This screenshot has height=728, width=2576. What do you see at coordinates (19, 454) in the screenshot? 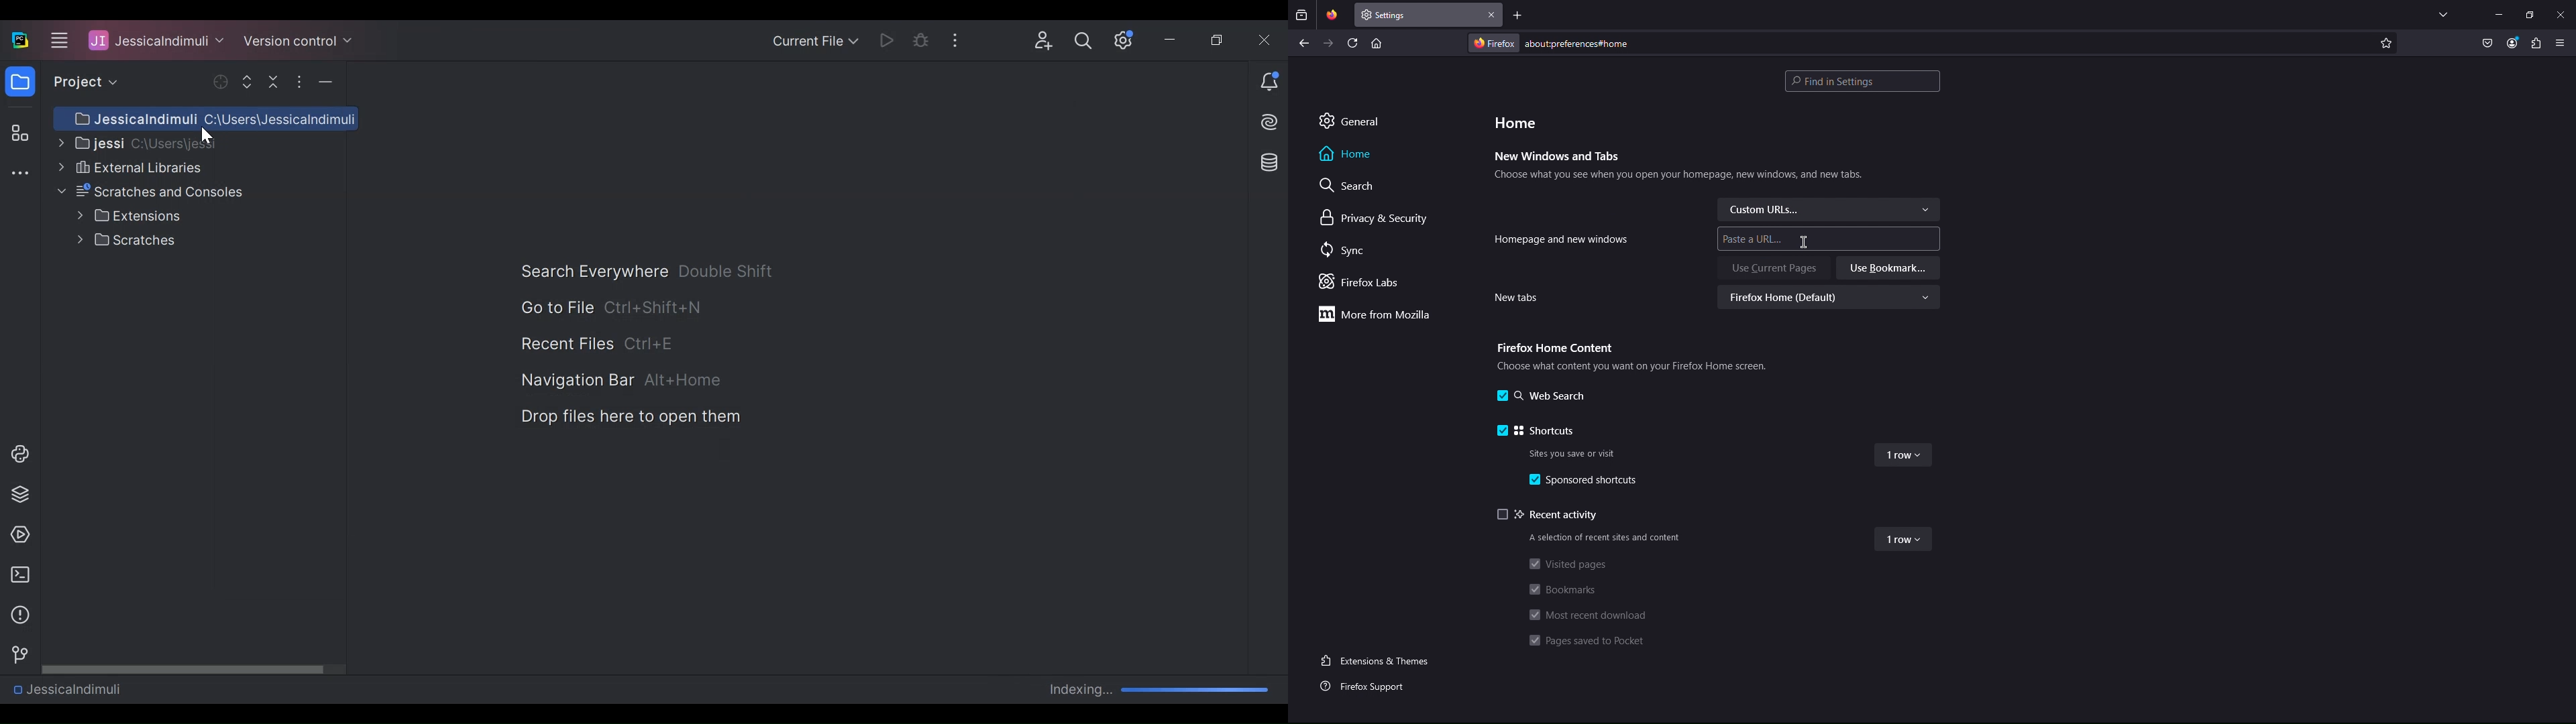
I see `python` at bounding box center [19, 454].